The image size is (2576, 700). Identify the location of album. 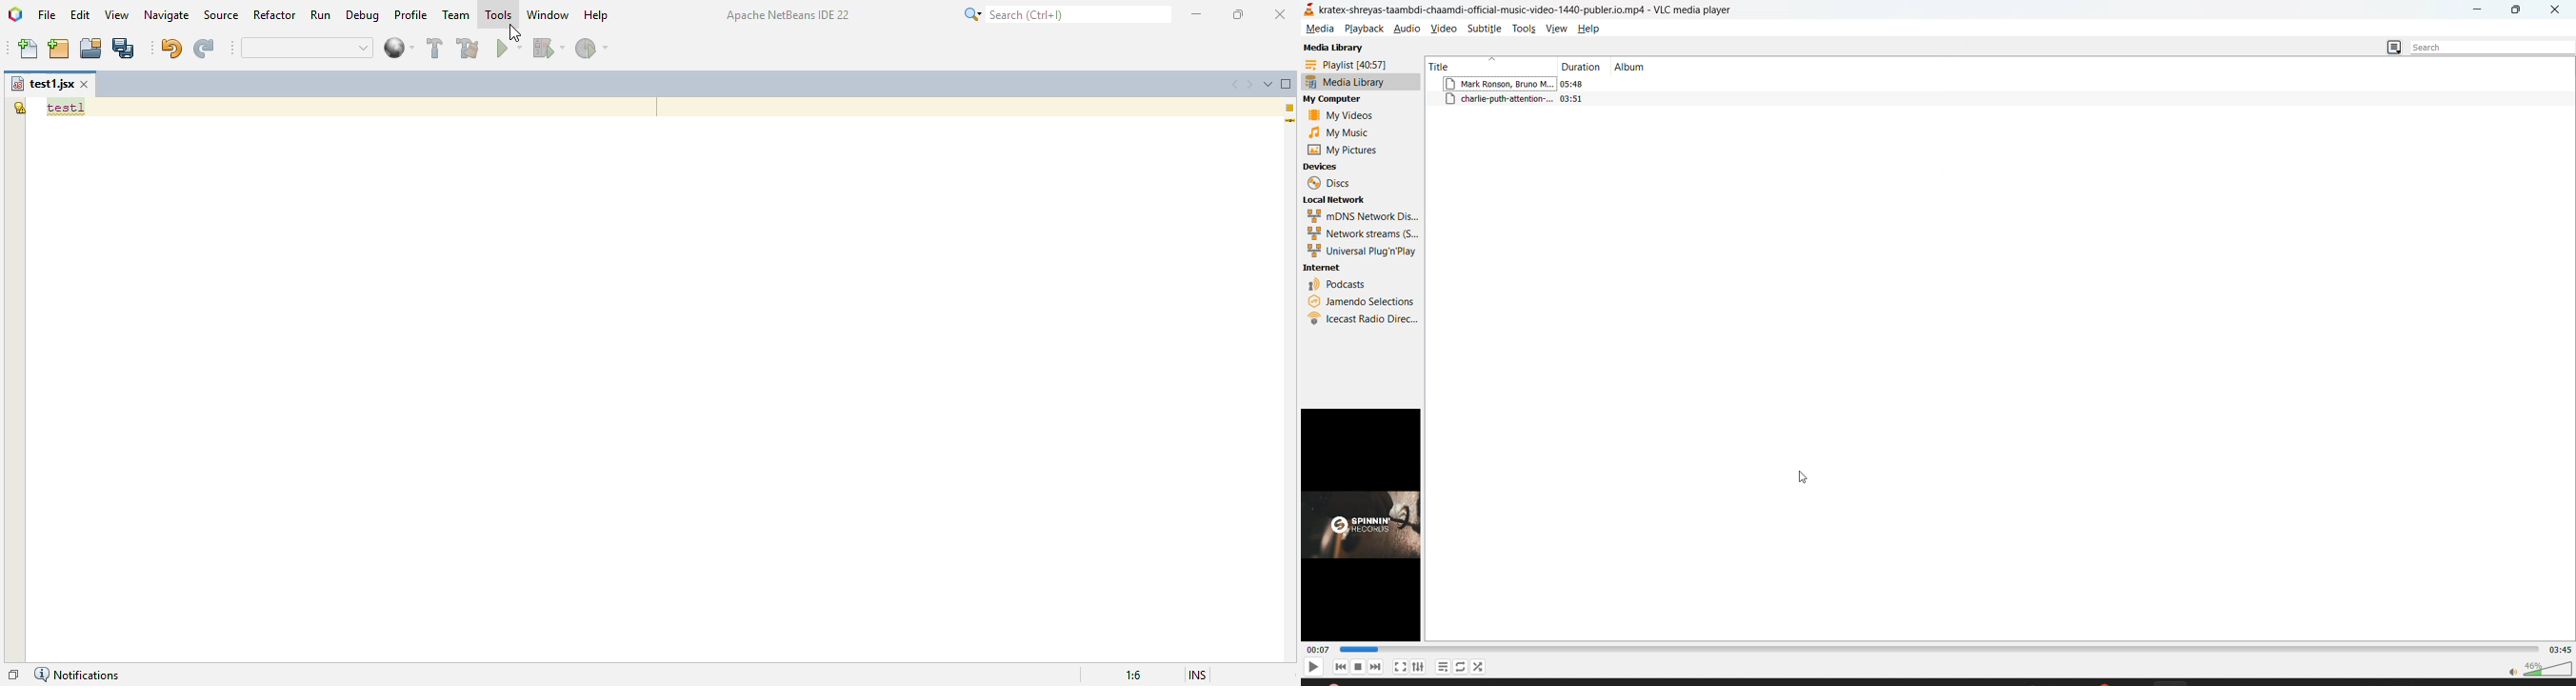
(1638, 66).